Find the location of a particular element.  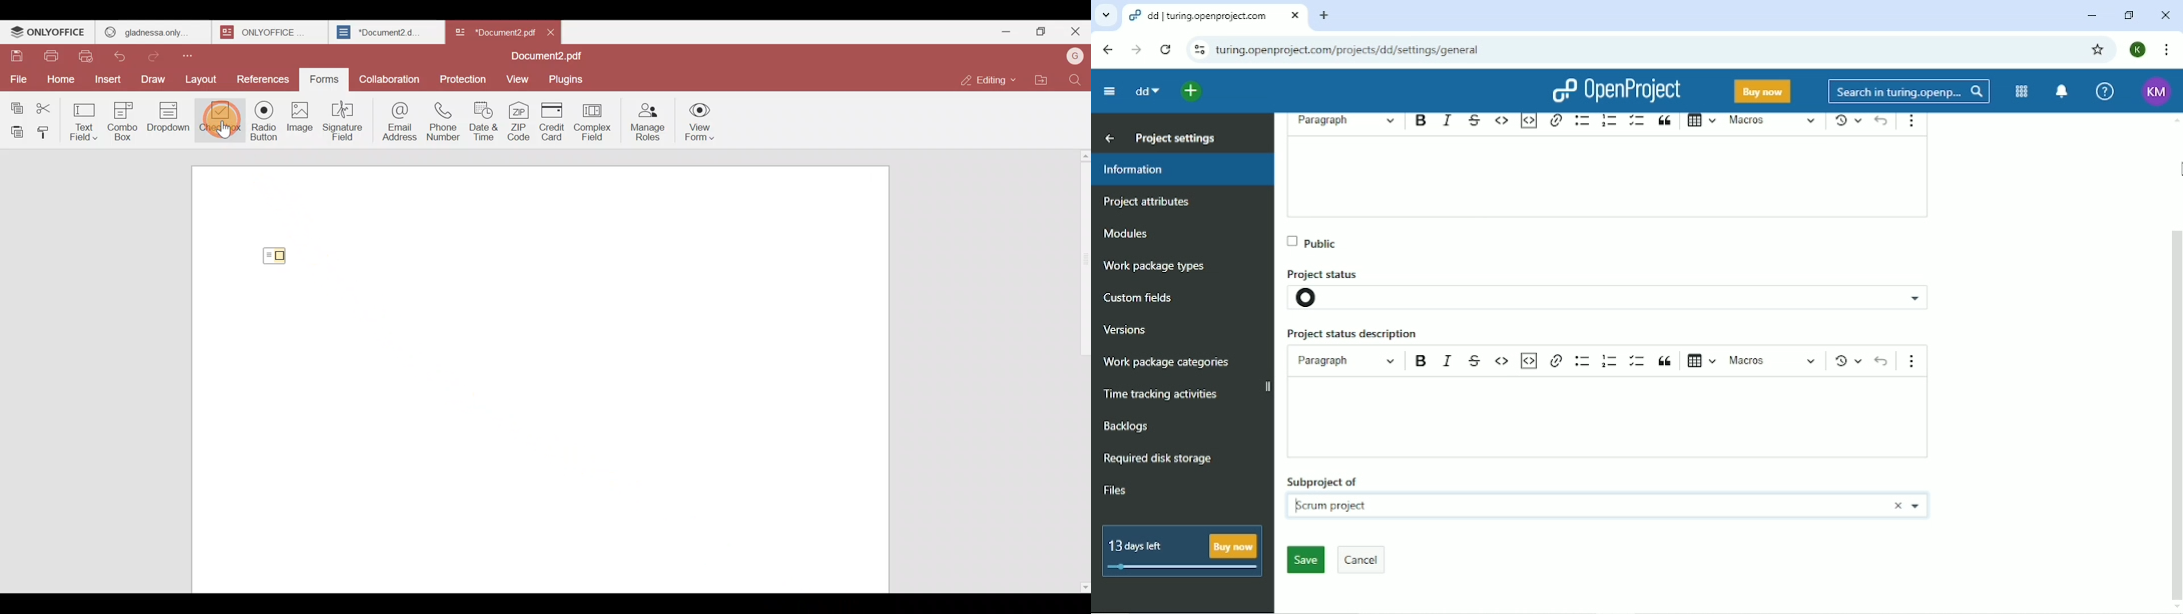

Customize quick access toolbar is located at coordinates (197, 53).